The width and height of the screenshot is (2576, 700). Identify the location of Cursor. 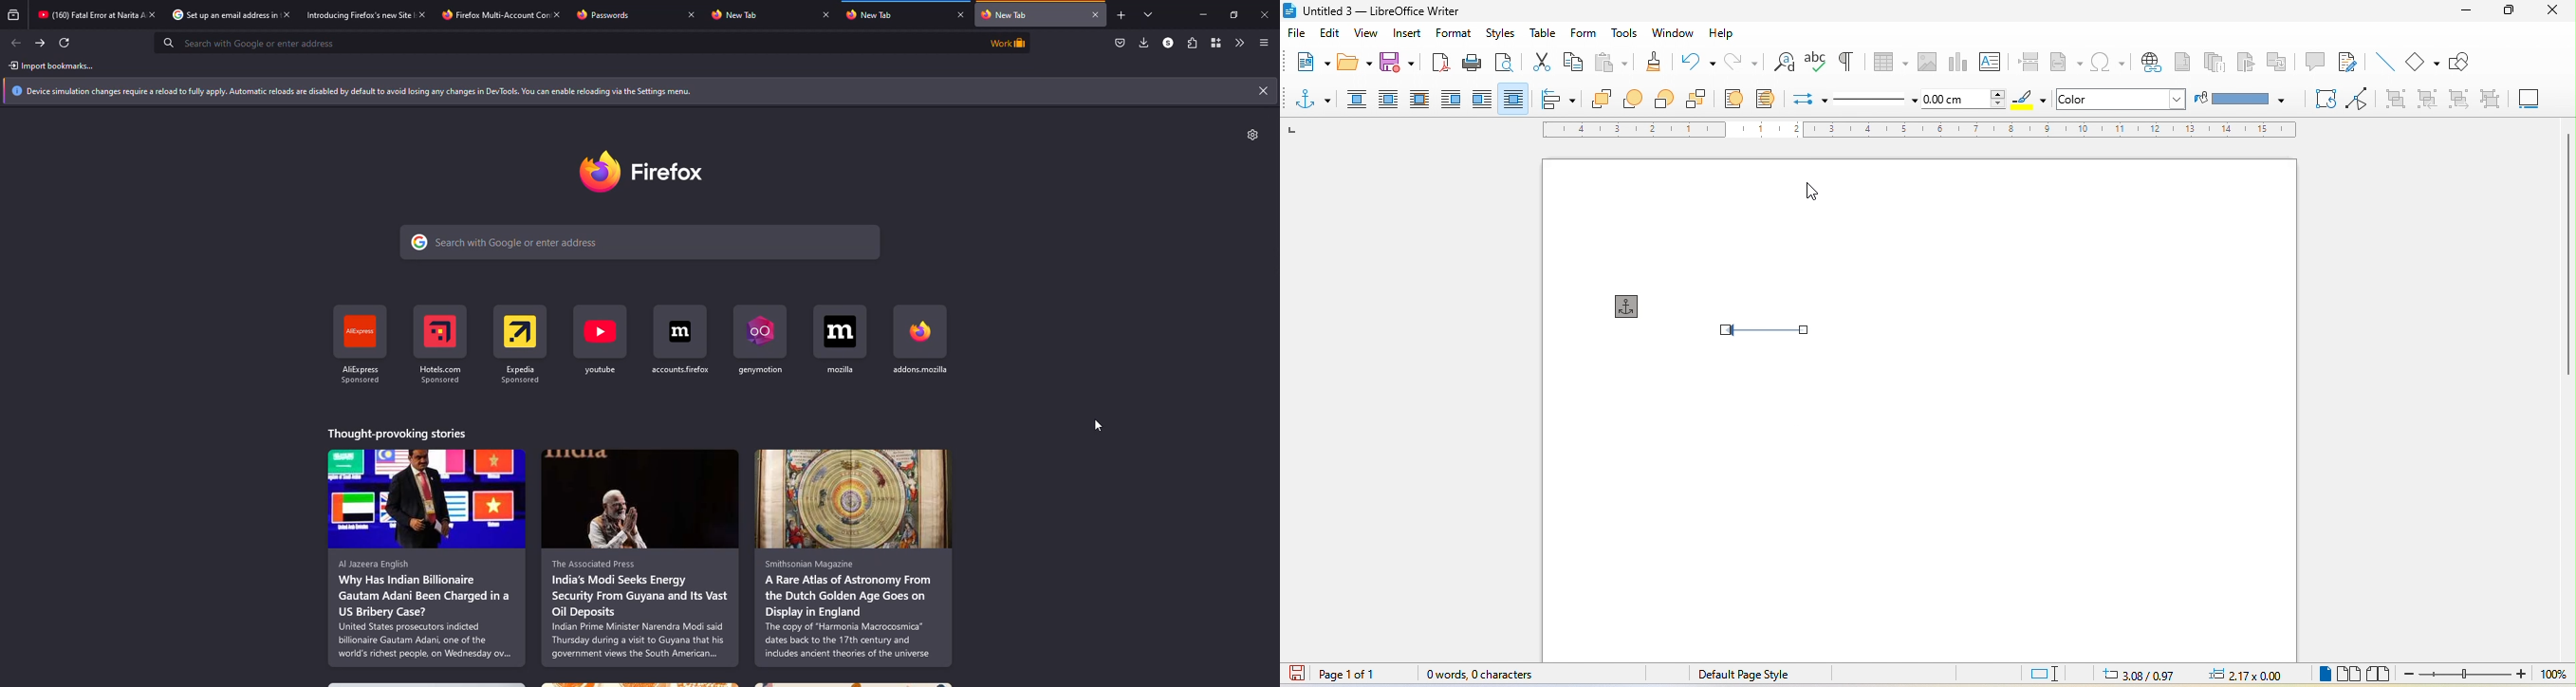
(1099, 425).